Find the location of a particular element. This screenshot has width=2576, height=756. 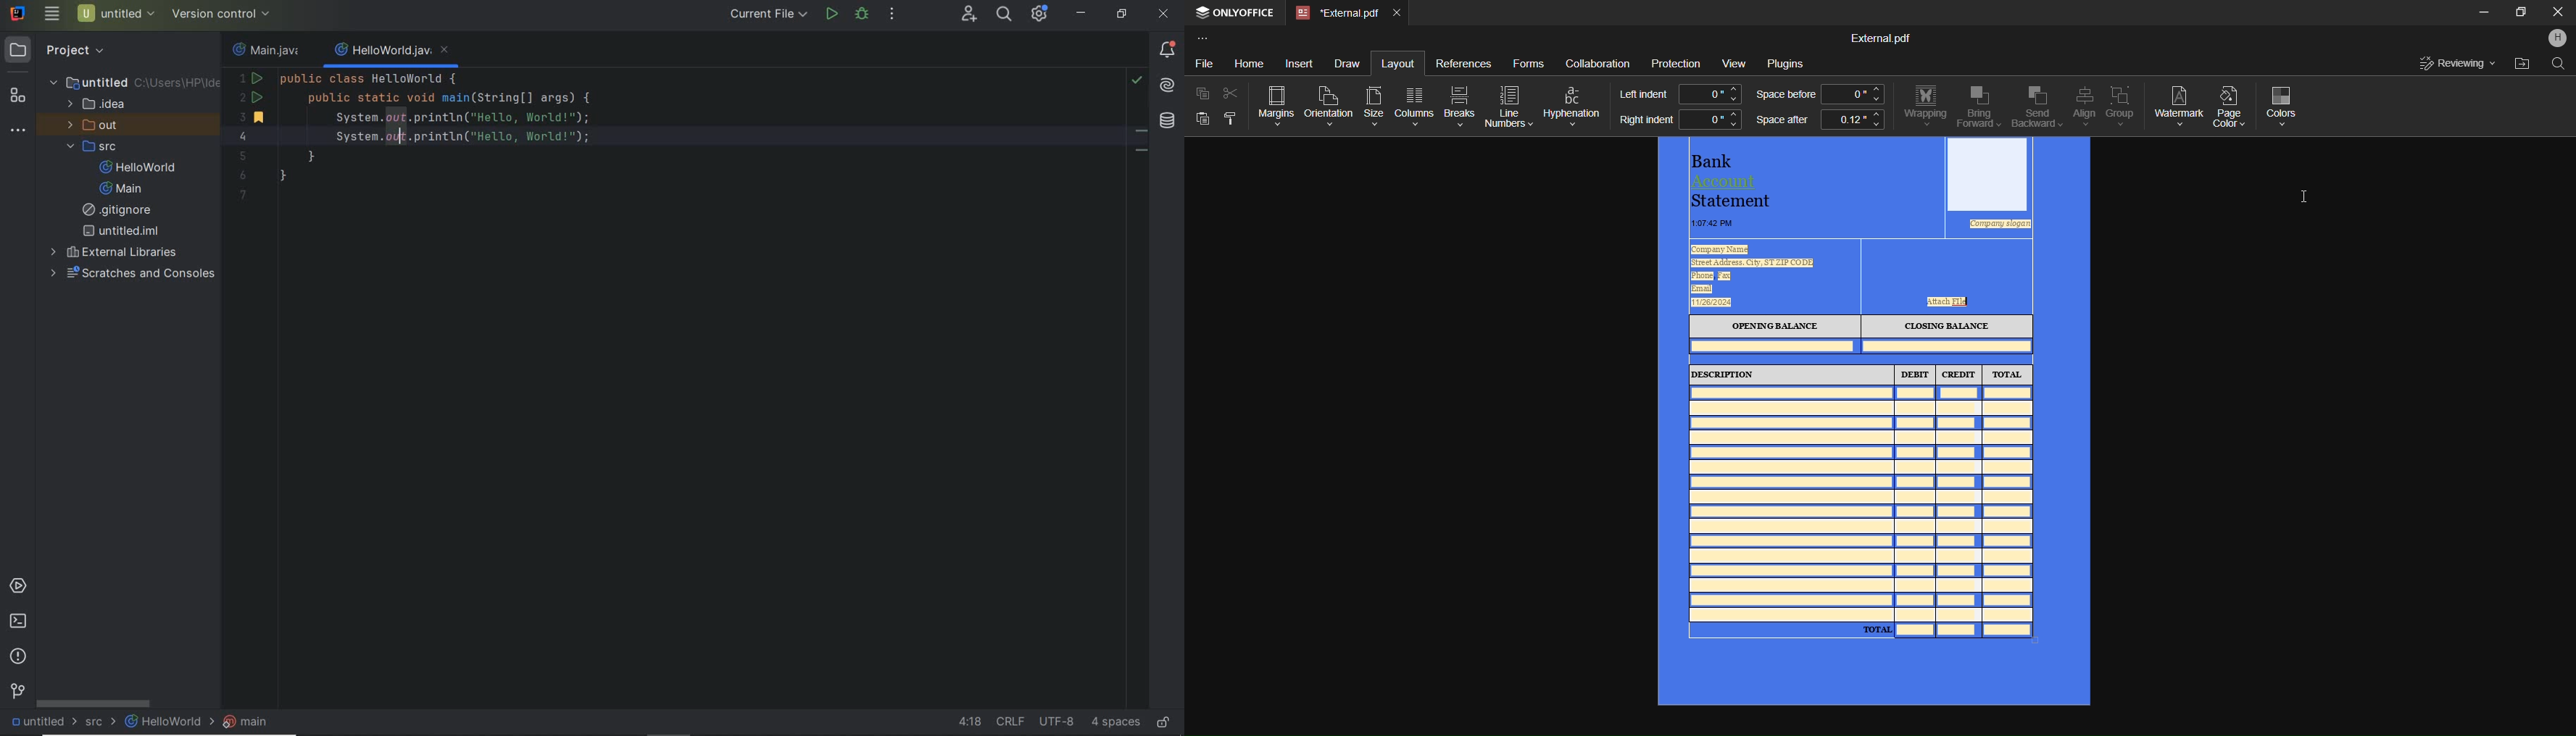

Cut is located at coordinates (1229, 92).